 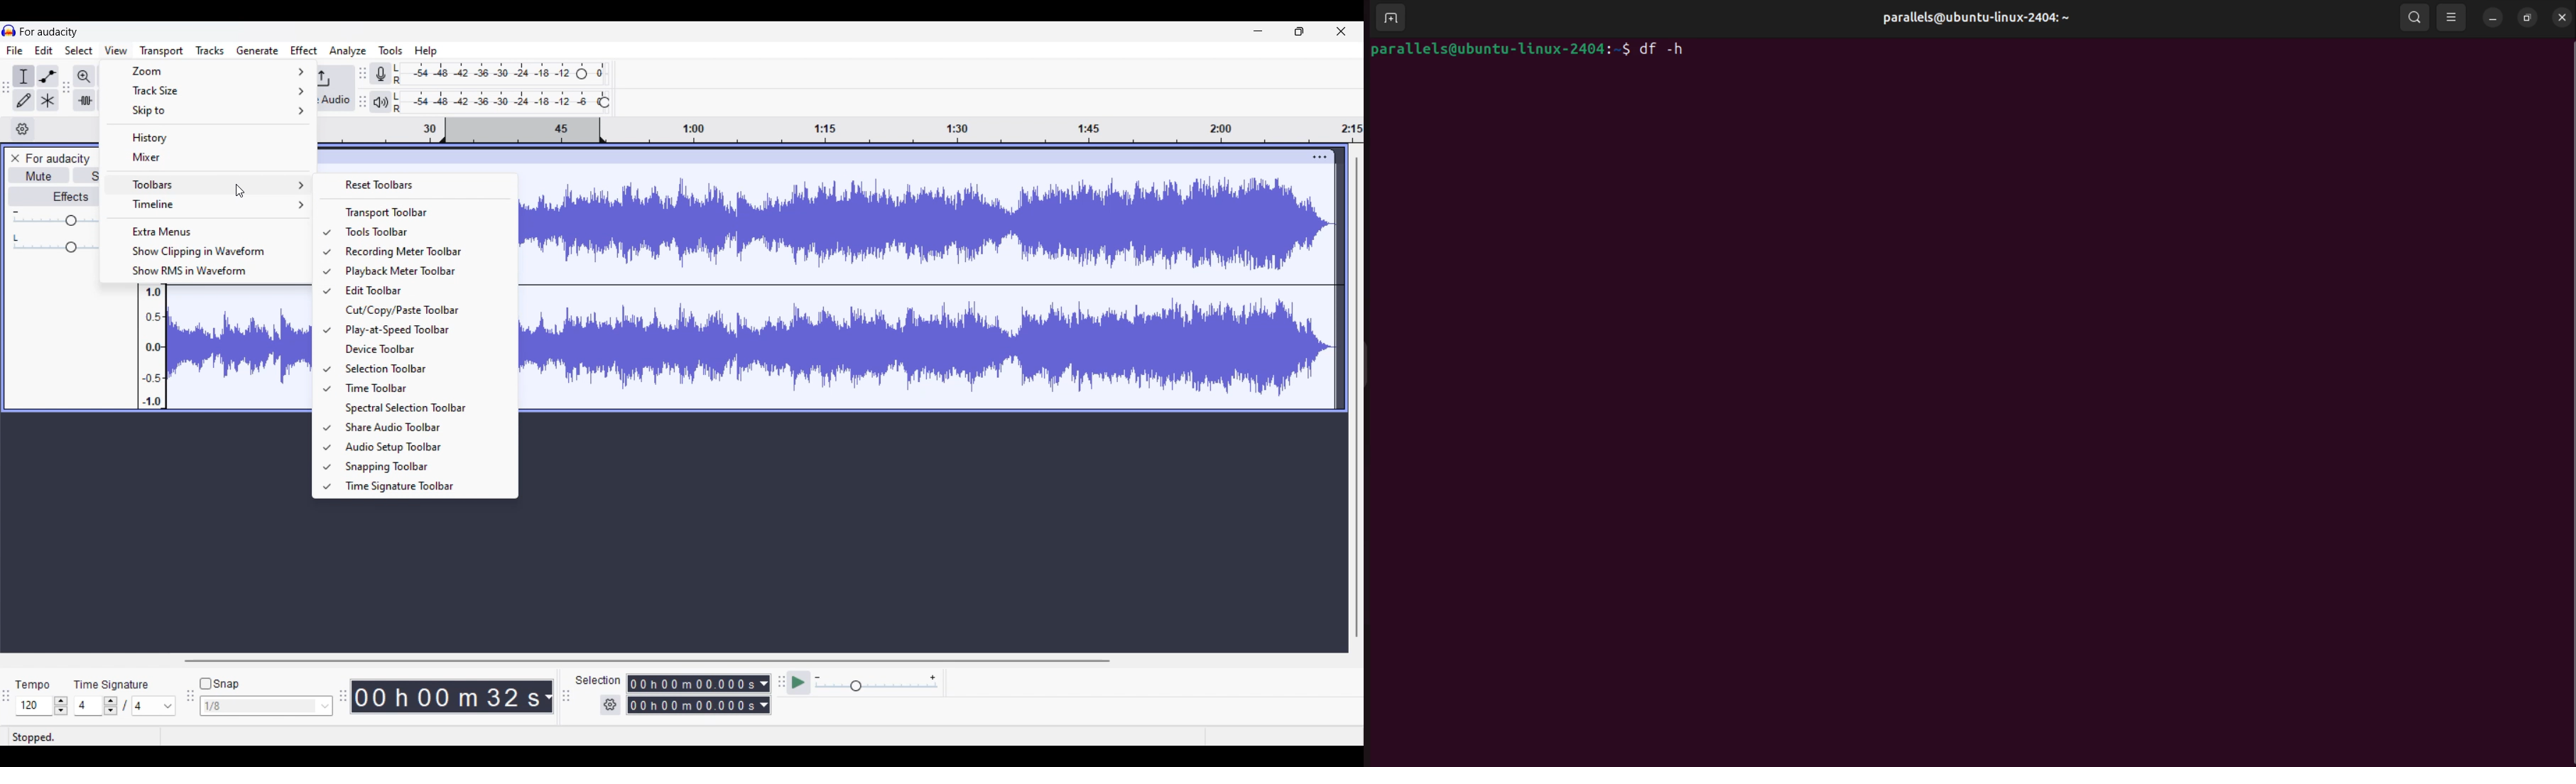 I want to click on Software logo, so click(x=9, y=31).